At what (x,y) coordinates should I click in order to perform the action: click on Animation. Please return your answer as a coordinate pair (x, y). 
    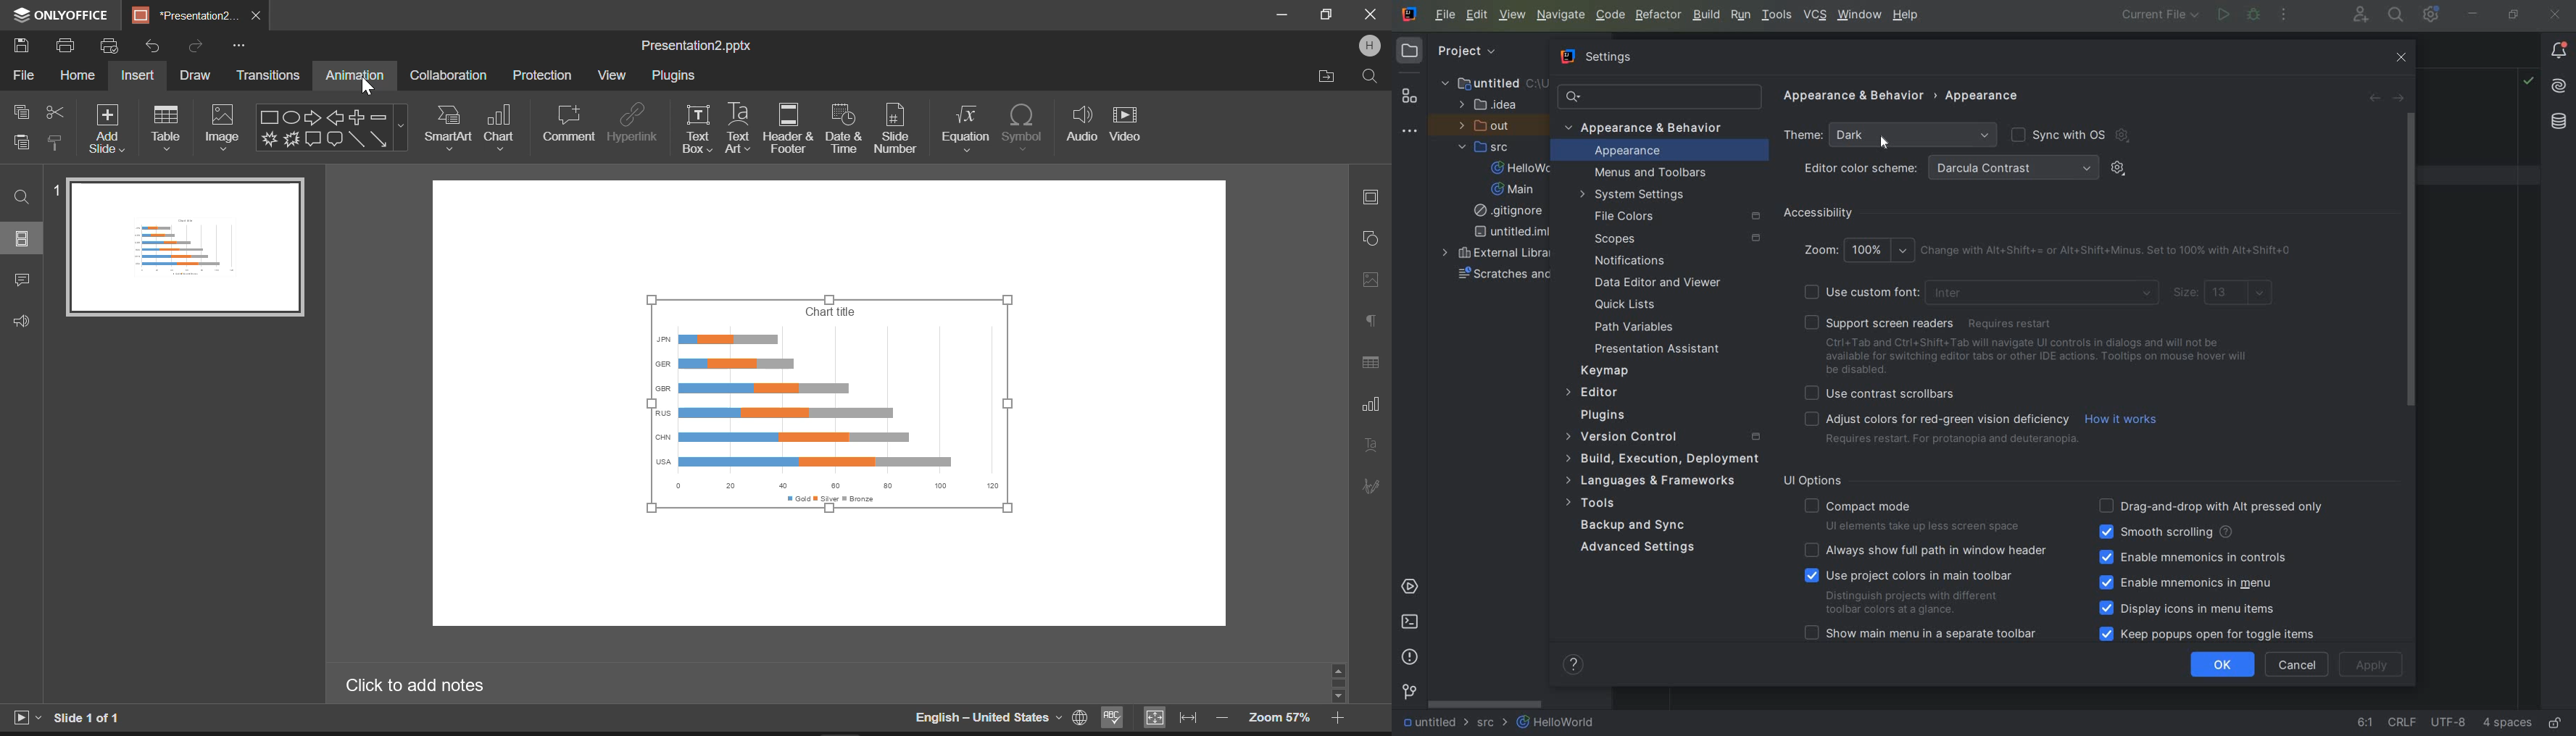
    Looking at the image, I should click on (354, 76).